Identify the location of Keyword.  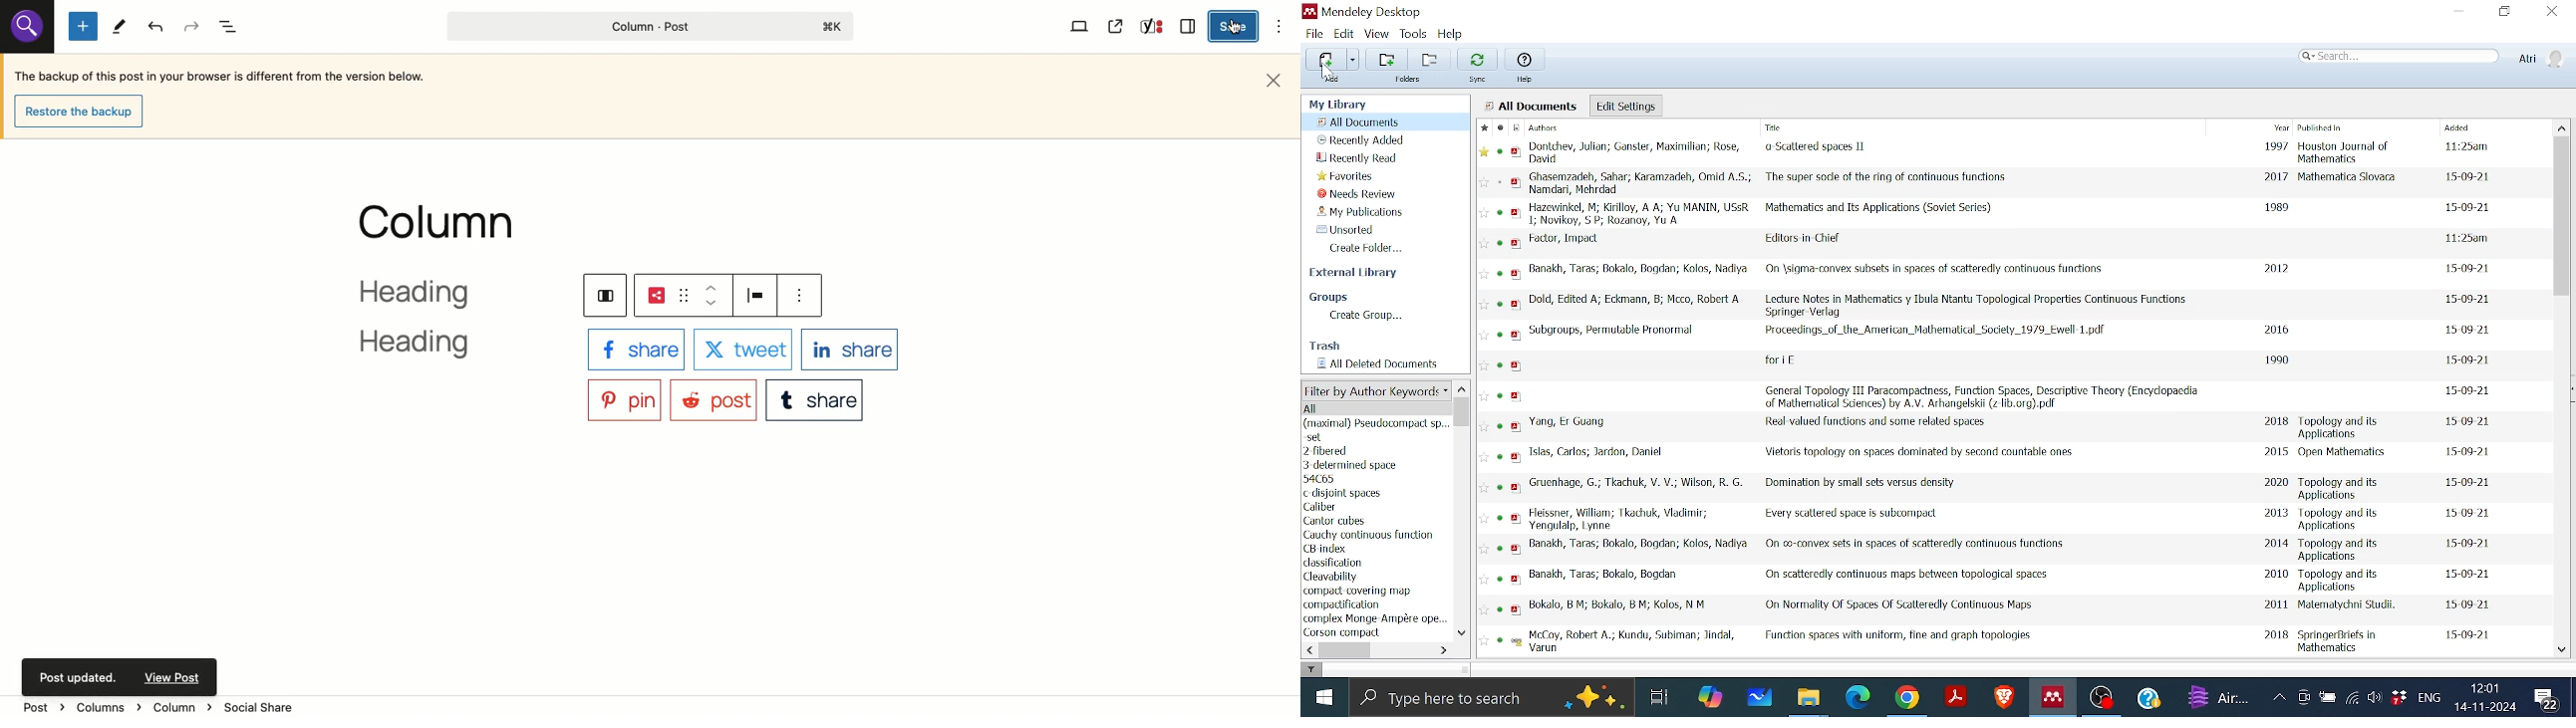
(1370, 620).